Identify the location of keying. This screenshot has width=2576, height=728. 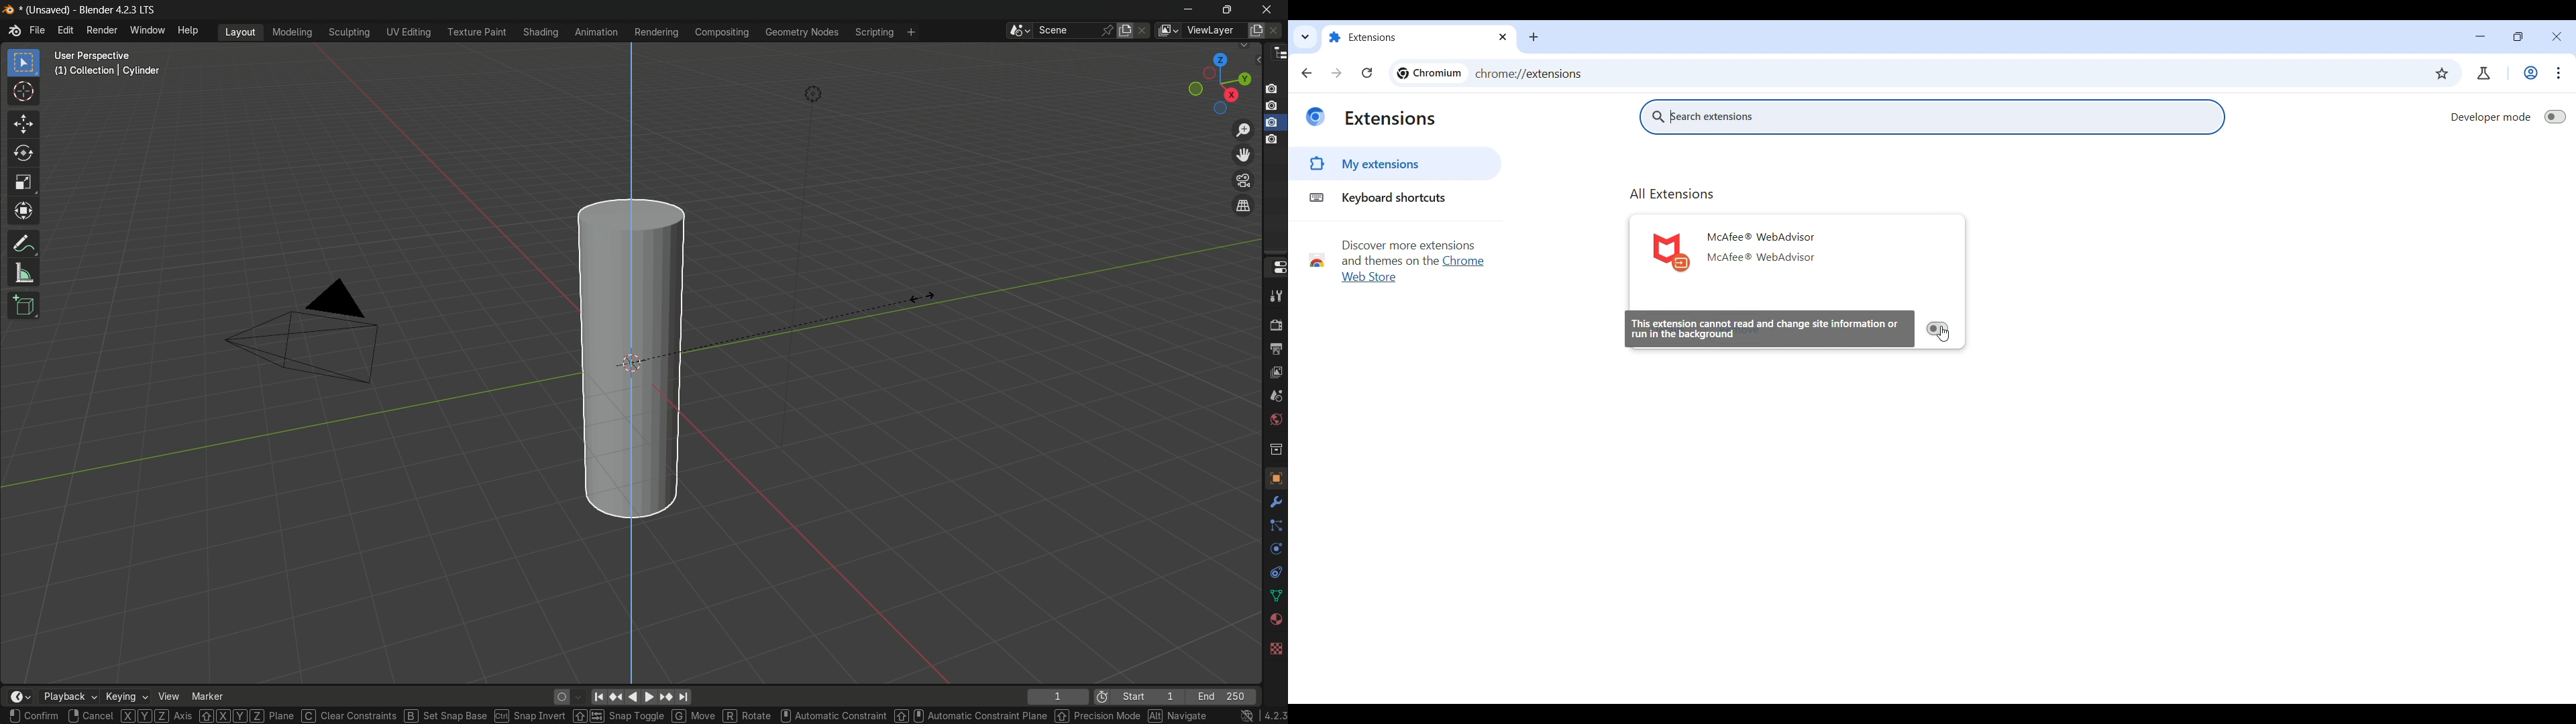
(127, 697).